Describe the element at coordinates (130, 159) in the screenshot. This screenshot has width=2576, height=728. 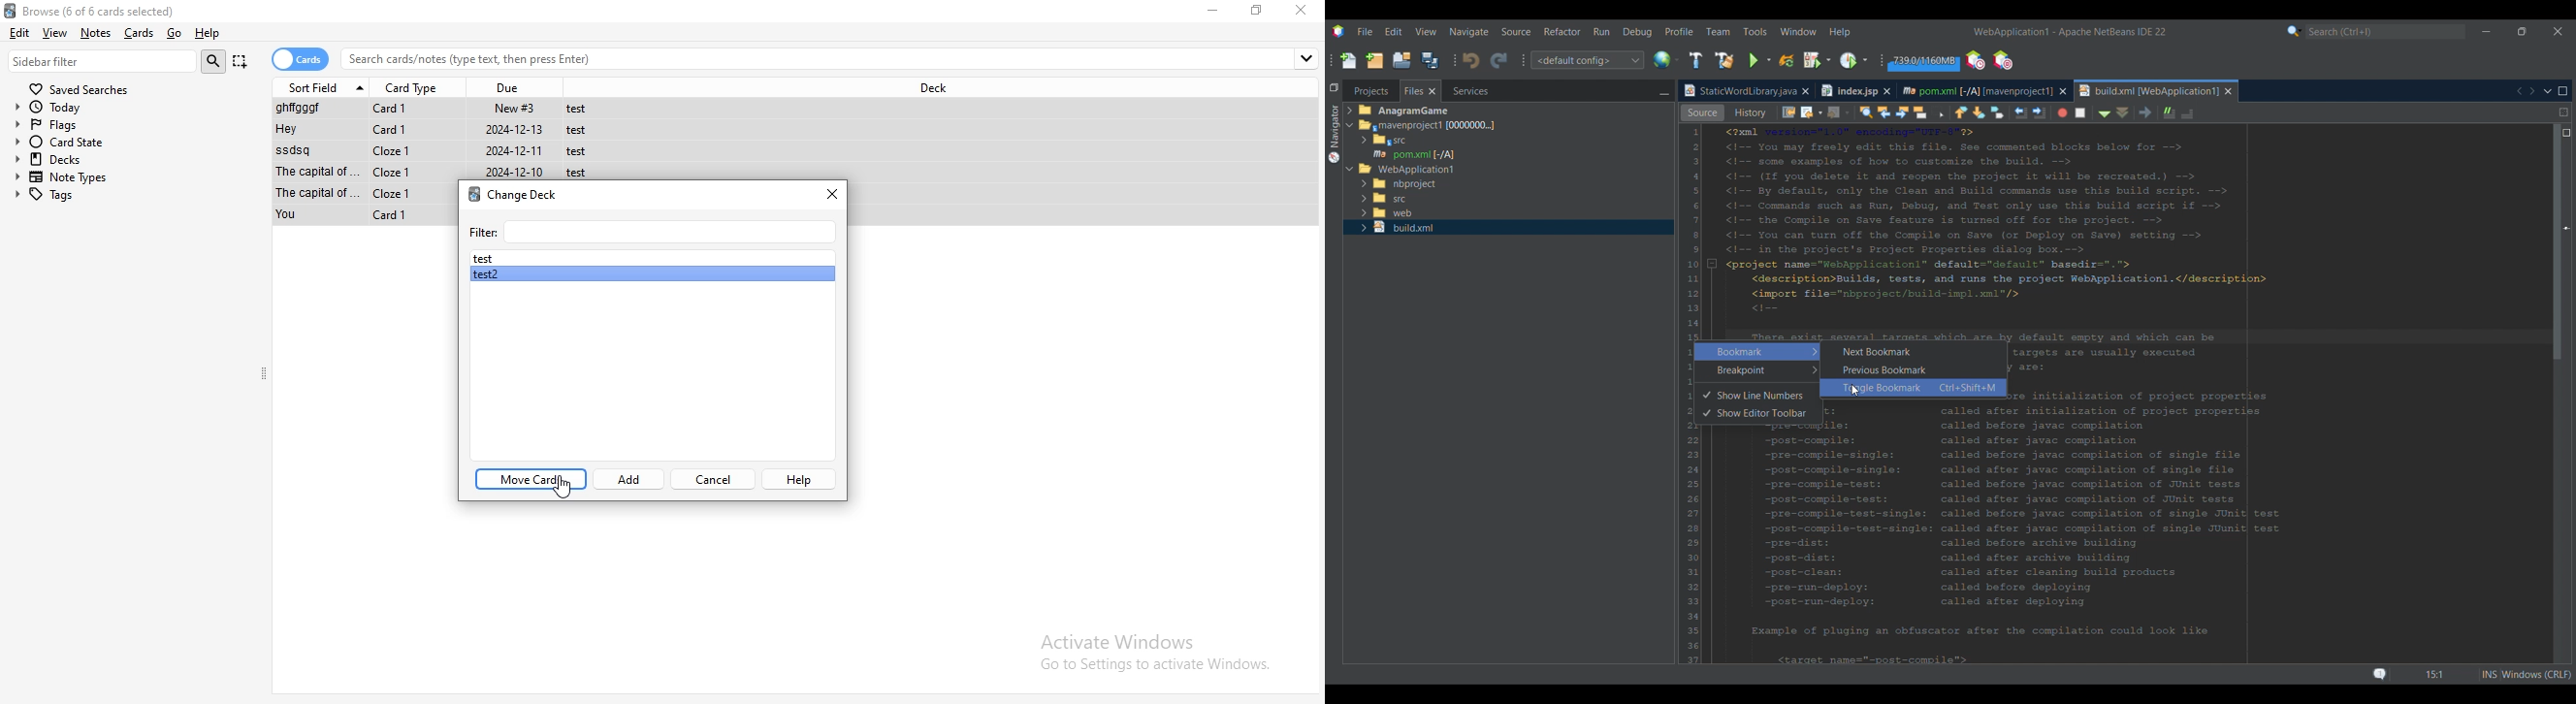
I see `decks` at that location.